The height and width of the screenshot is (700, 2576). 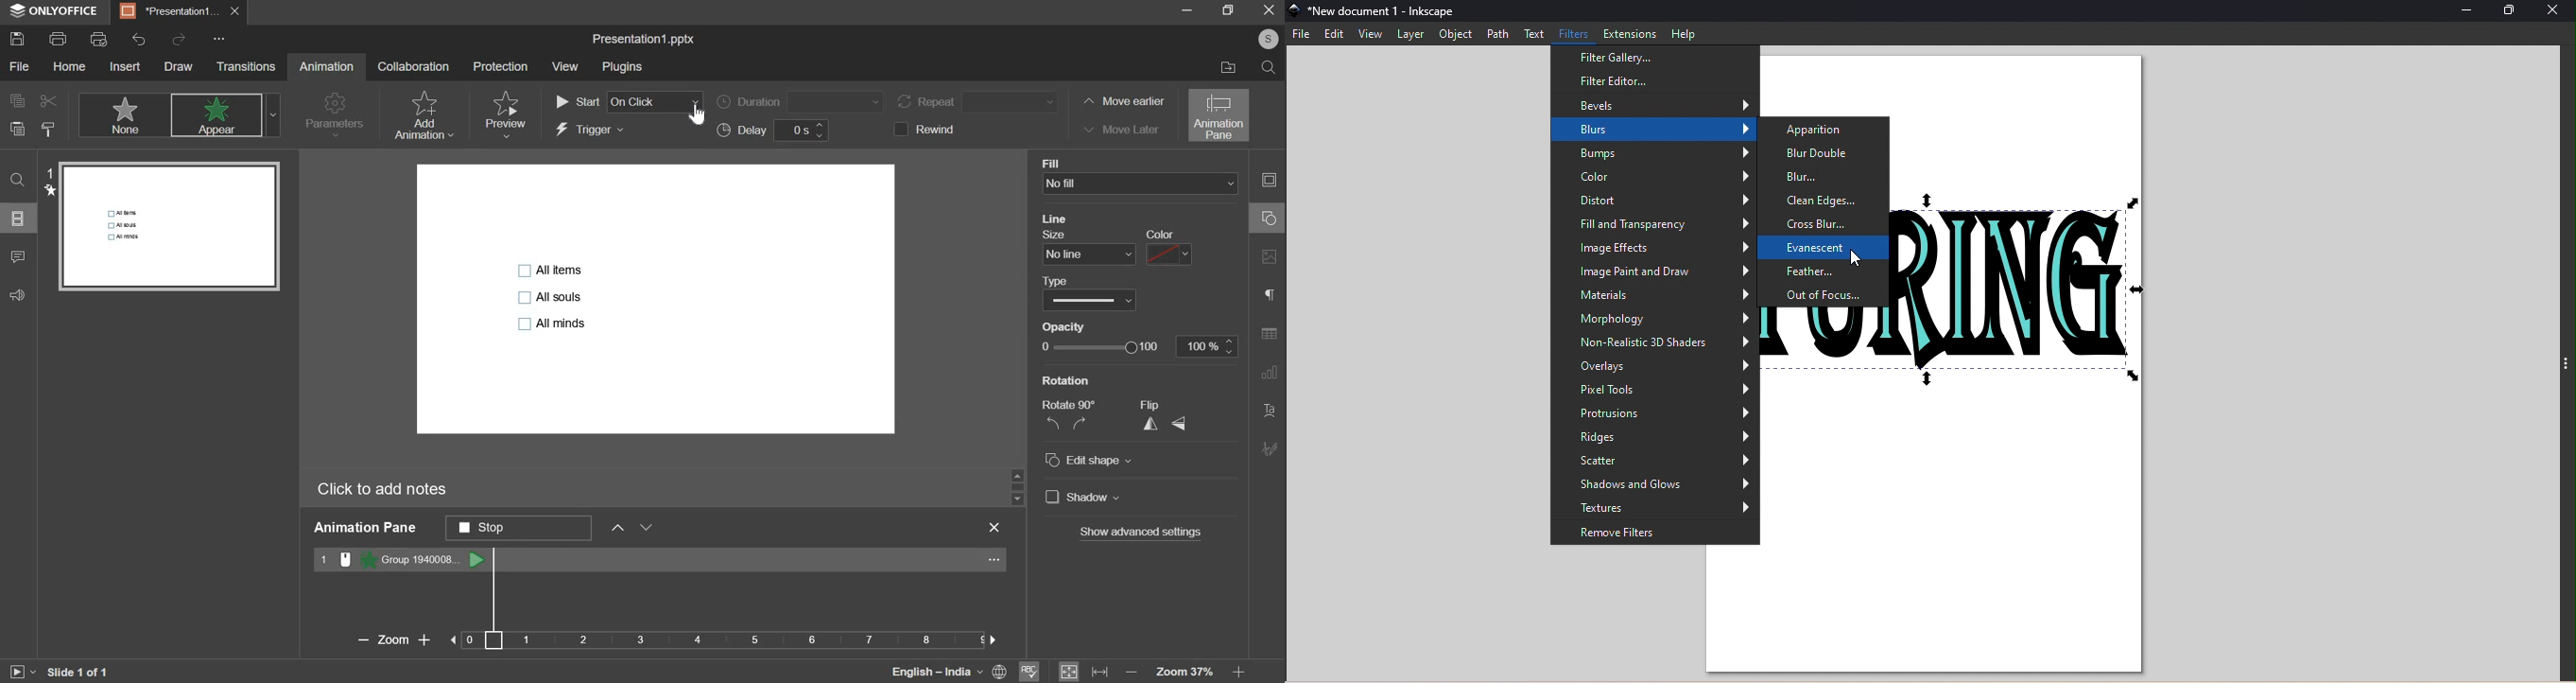 I want to click on file, so click(x=20, y=66).